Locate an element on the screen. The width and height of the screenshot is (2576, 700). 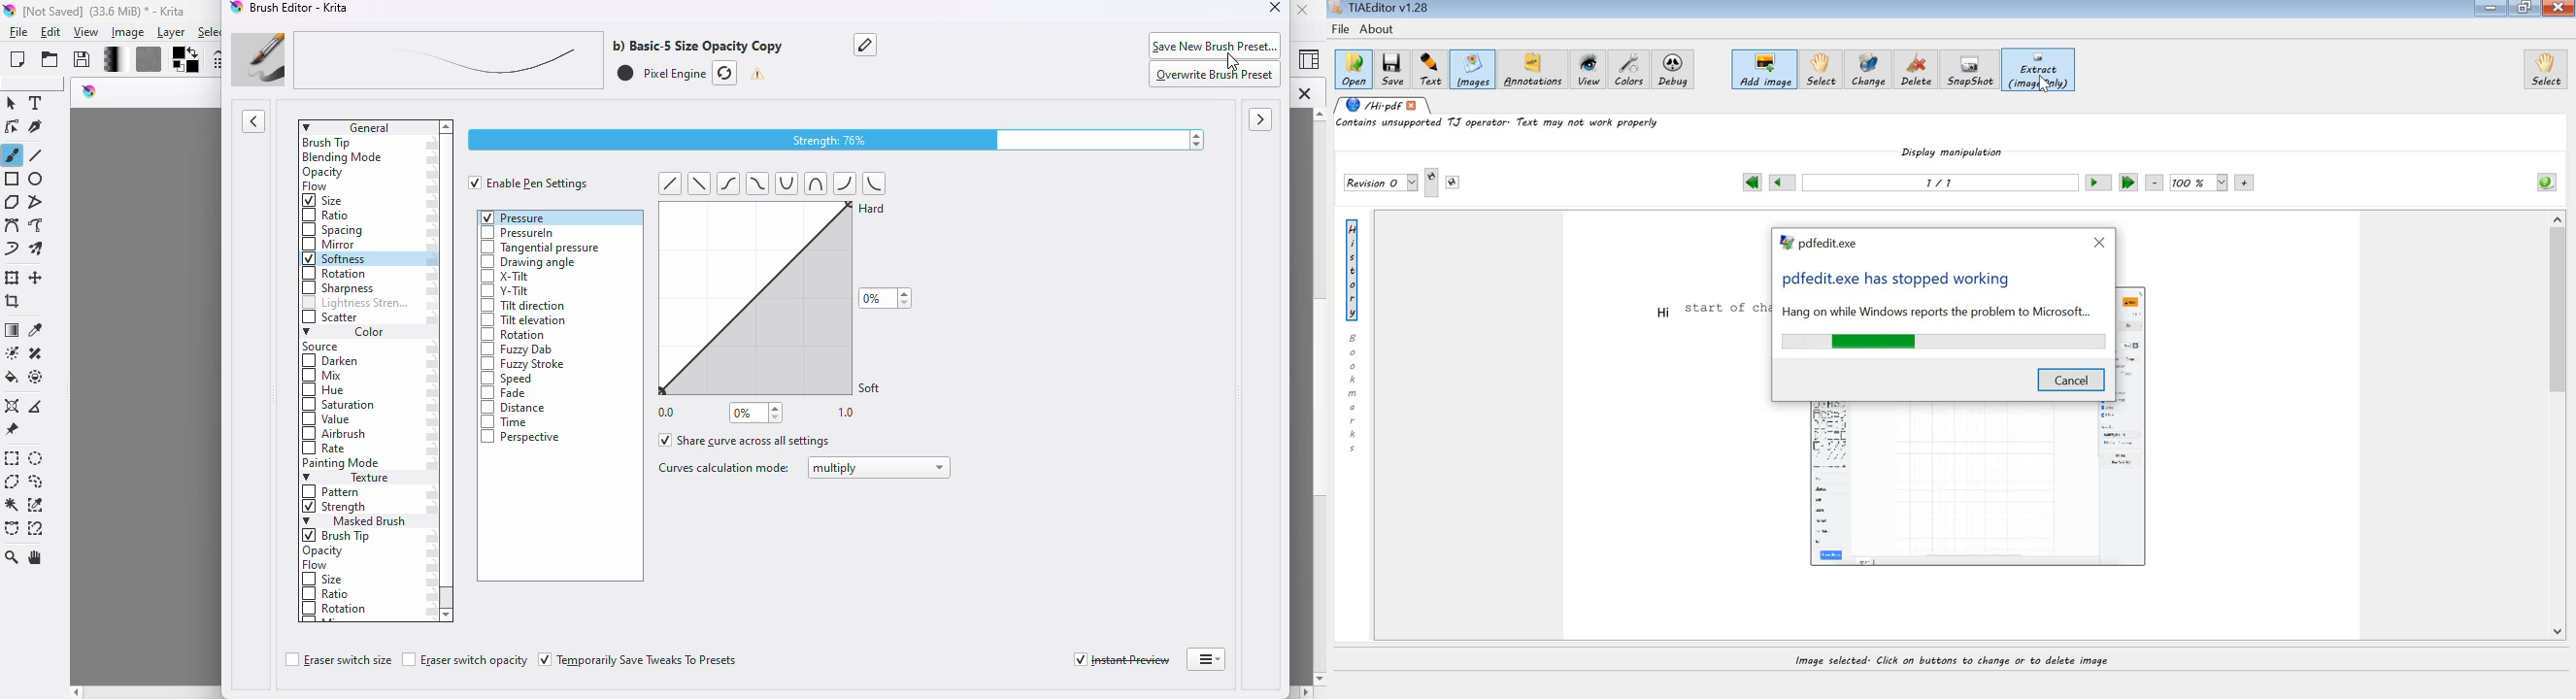
colorize mask tool is located at coordinates (11, 352).